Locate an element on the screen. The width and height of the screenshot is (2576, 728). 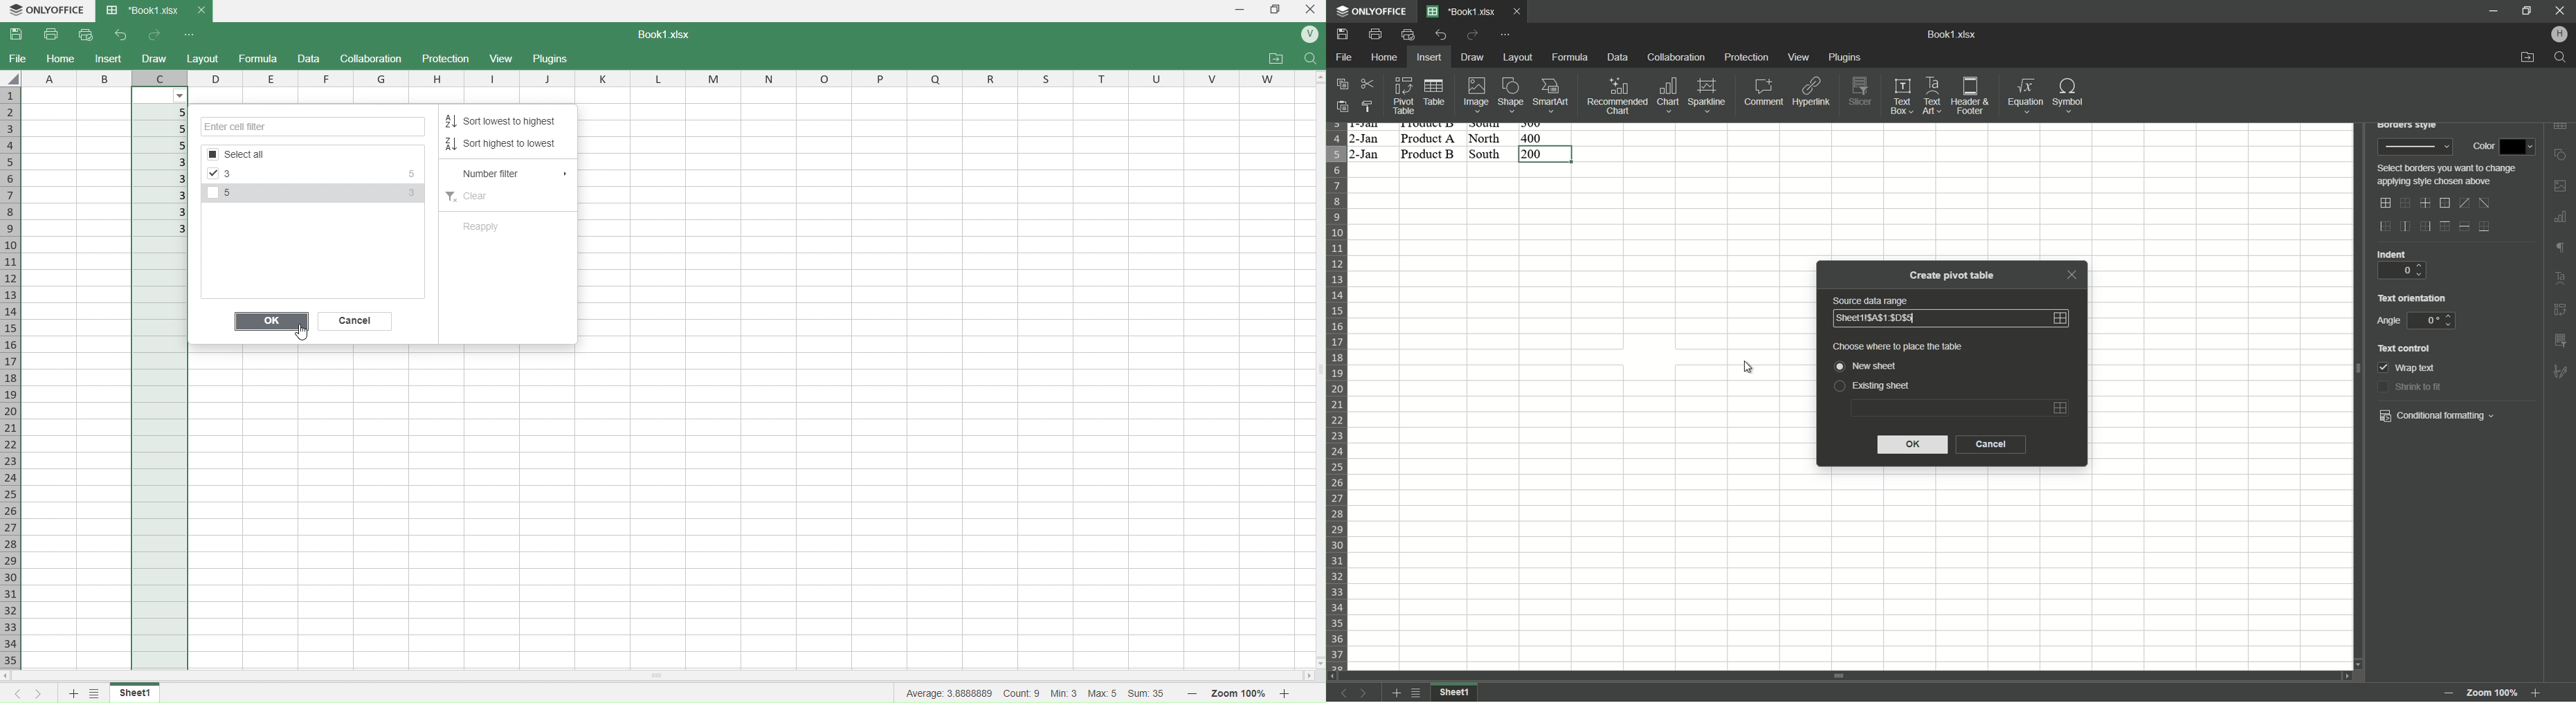
zoom out is located at coordinates (1190, 692).